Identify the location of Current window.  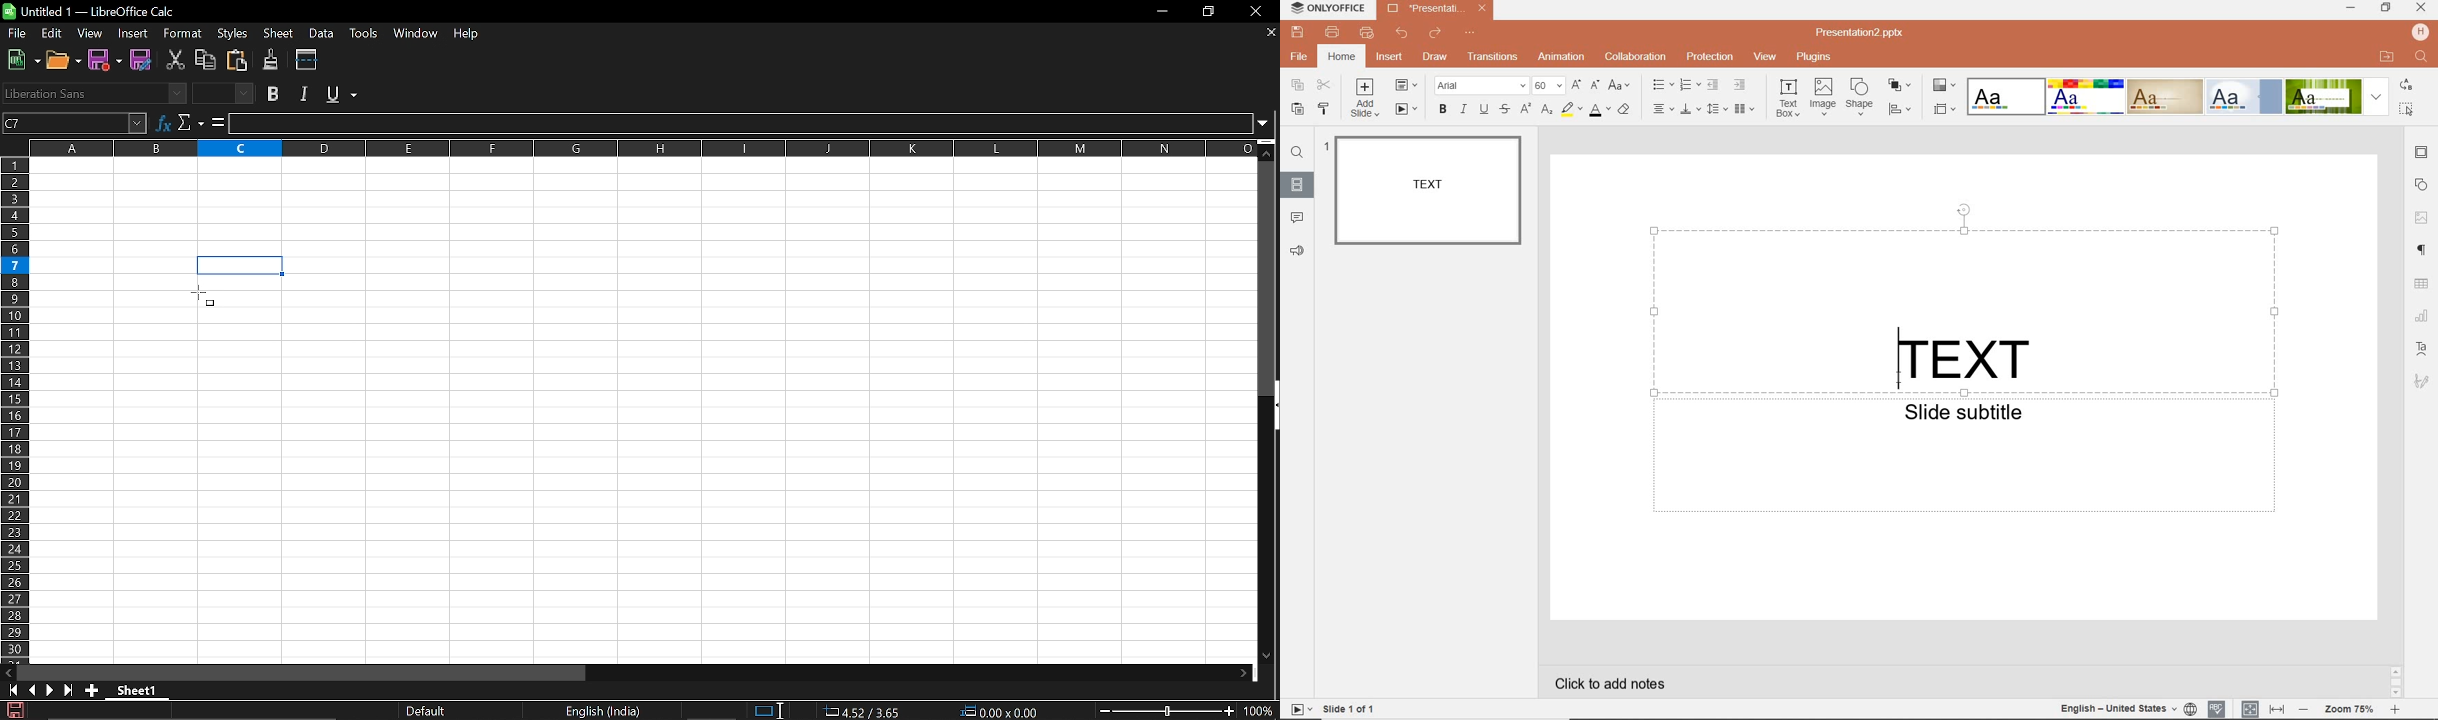
(93, 11).